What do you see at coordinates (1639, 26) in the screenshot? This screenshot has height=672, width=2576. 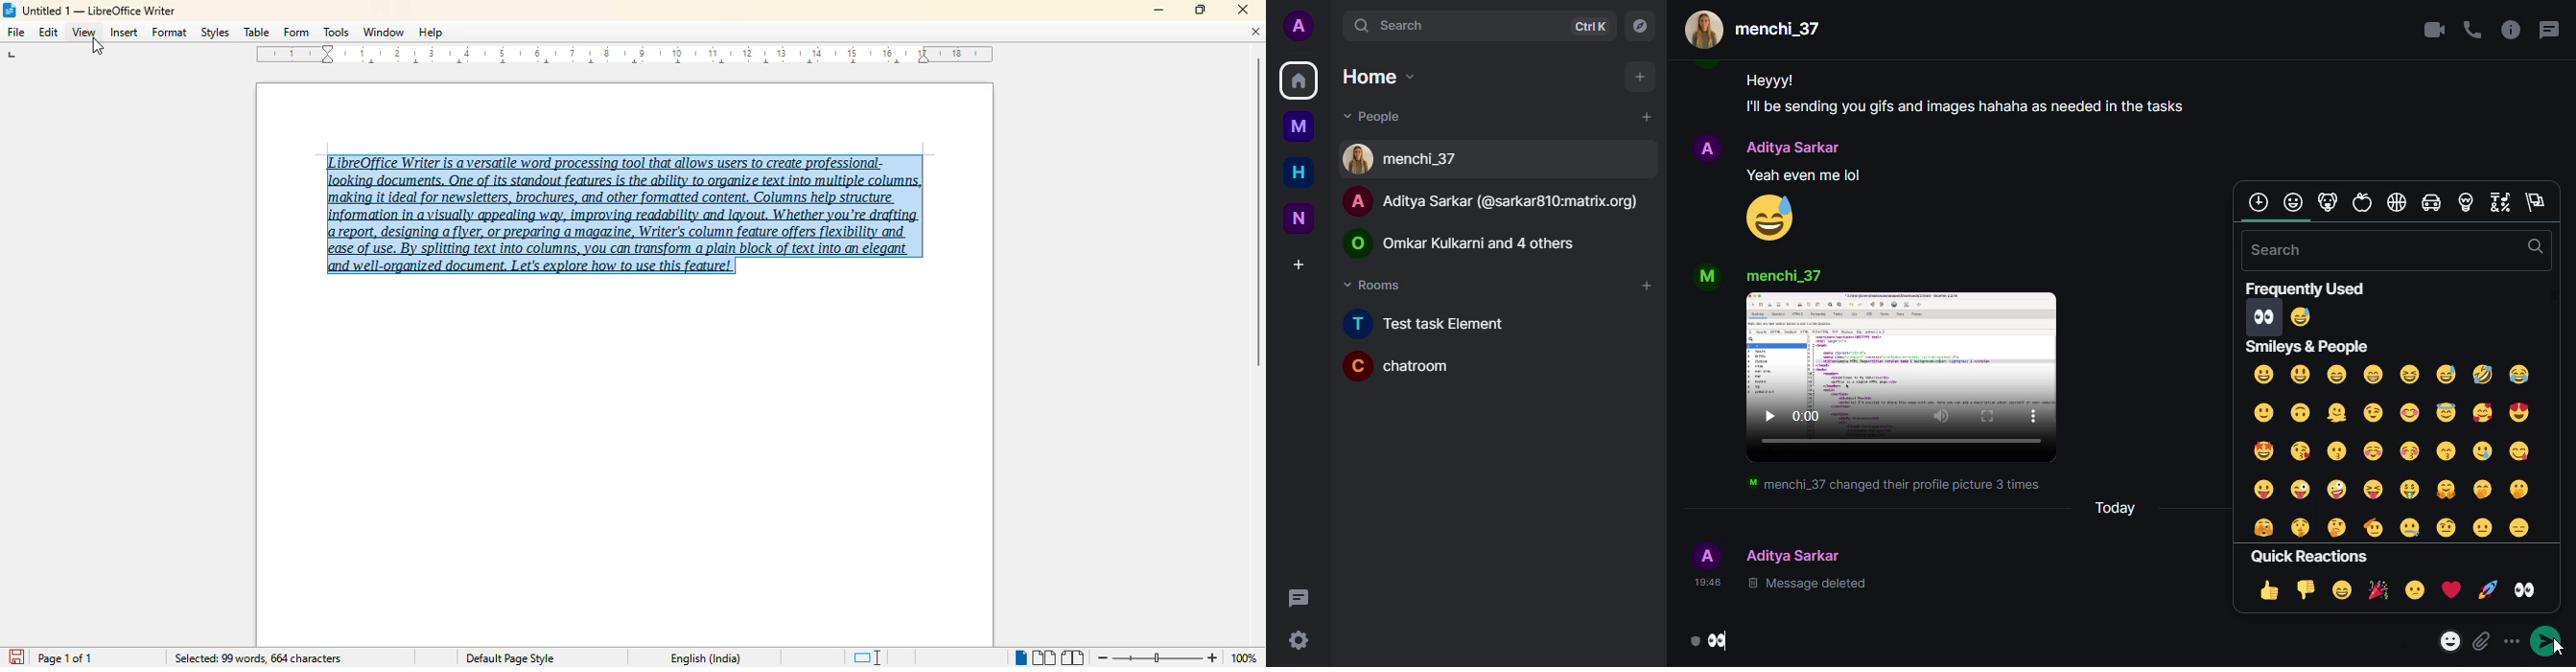 I see `navigator` at bounding box center [1639, 26].